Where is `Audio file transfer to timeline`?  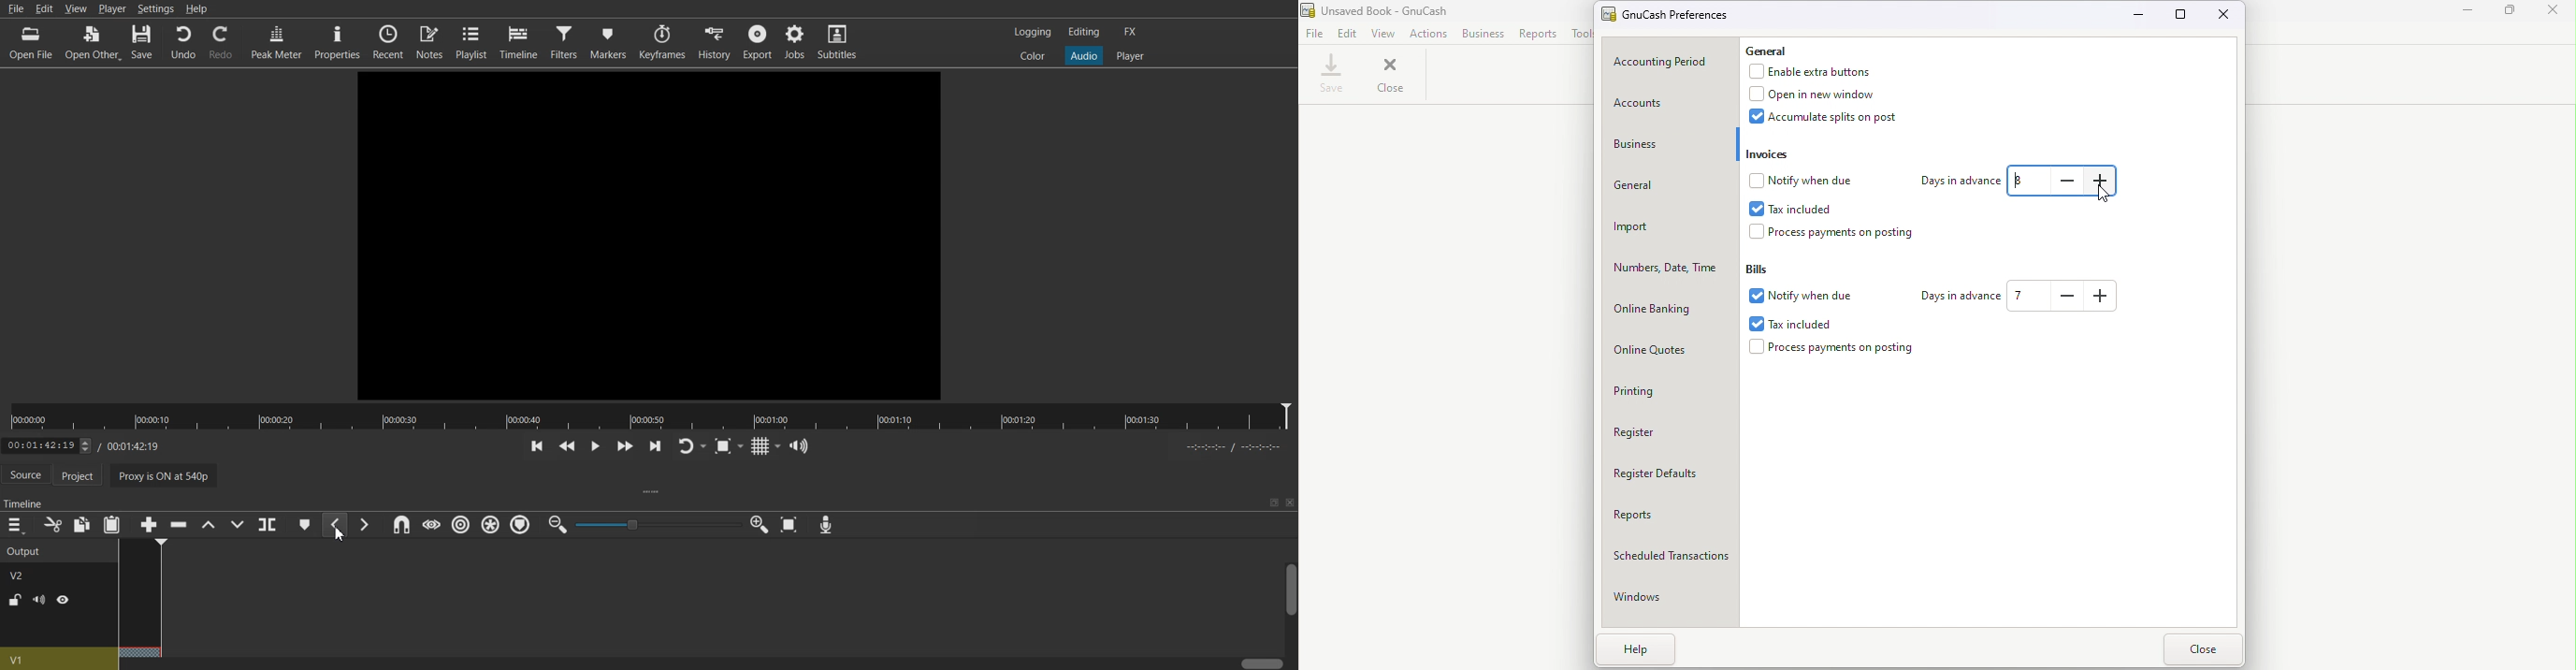 Audio file transfer to timeline is located at coordinates (645, 233).